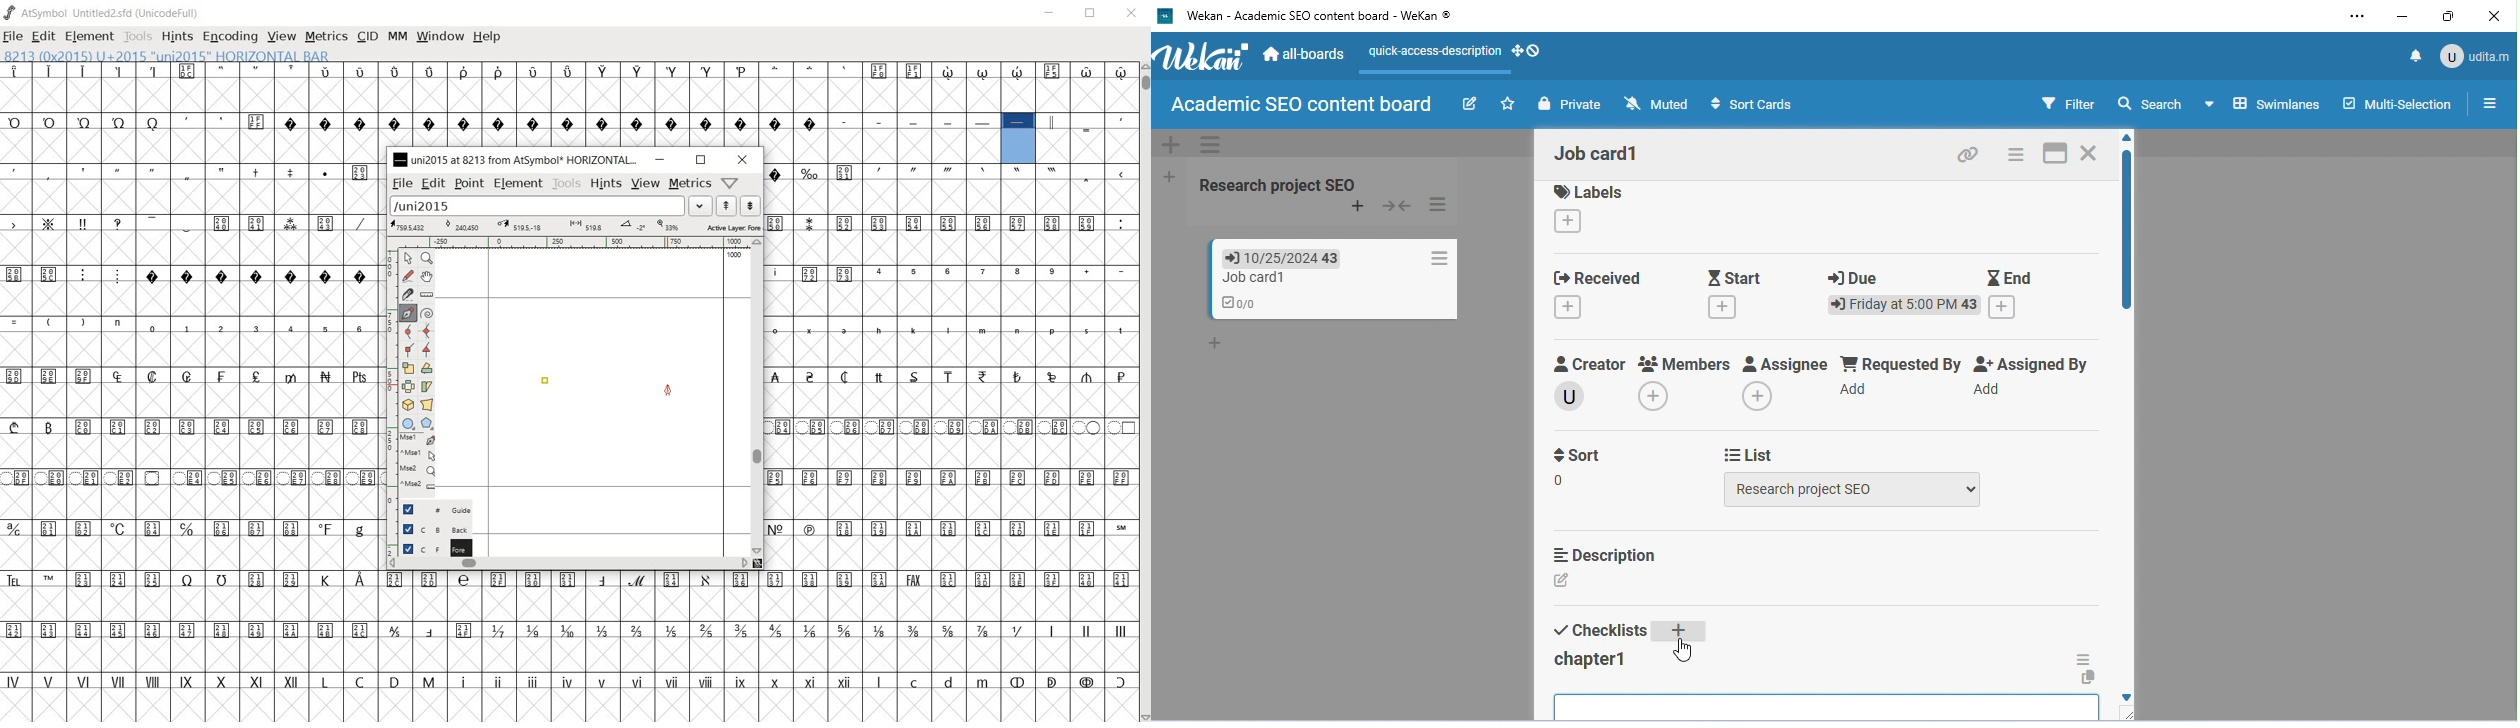 Image resolution: width=2520 pixels, height=728 pixels. I want to click on Add a corner point, so click(426, 350).